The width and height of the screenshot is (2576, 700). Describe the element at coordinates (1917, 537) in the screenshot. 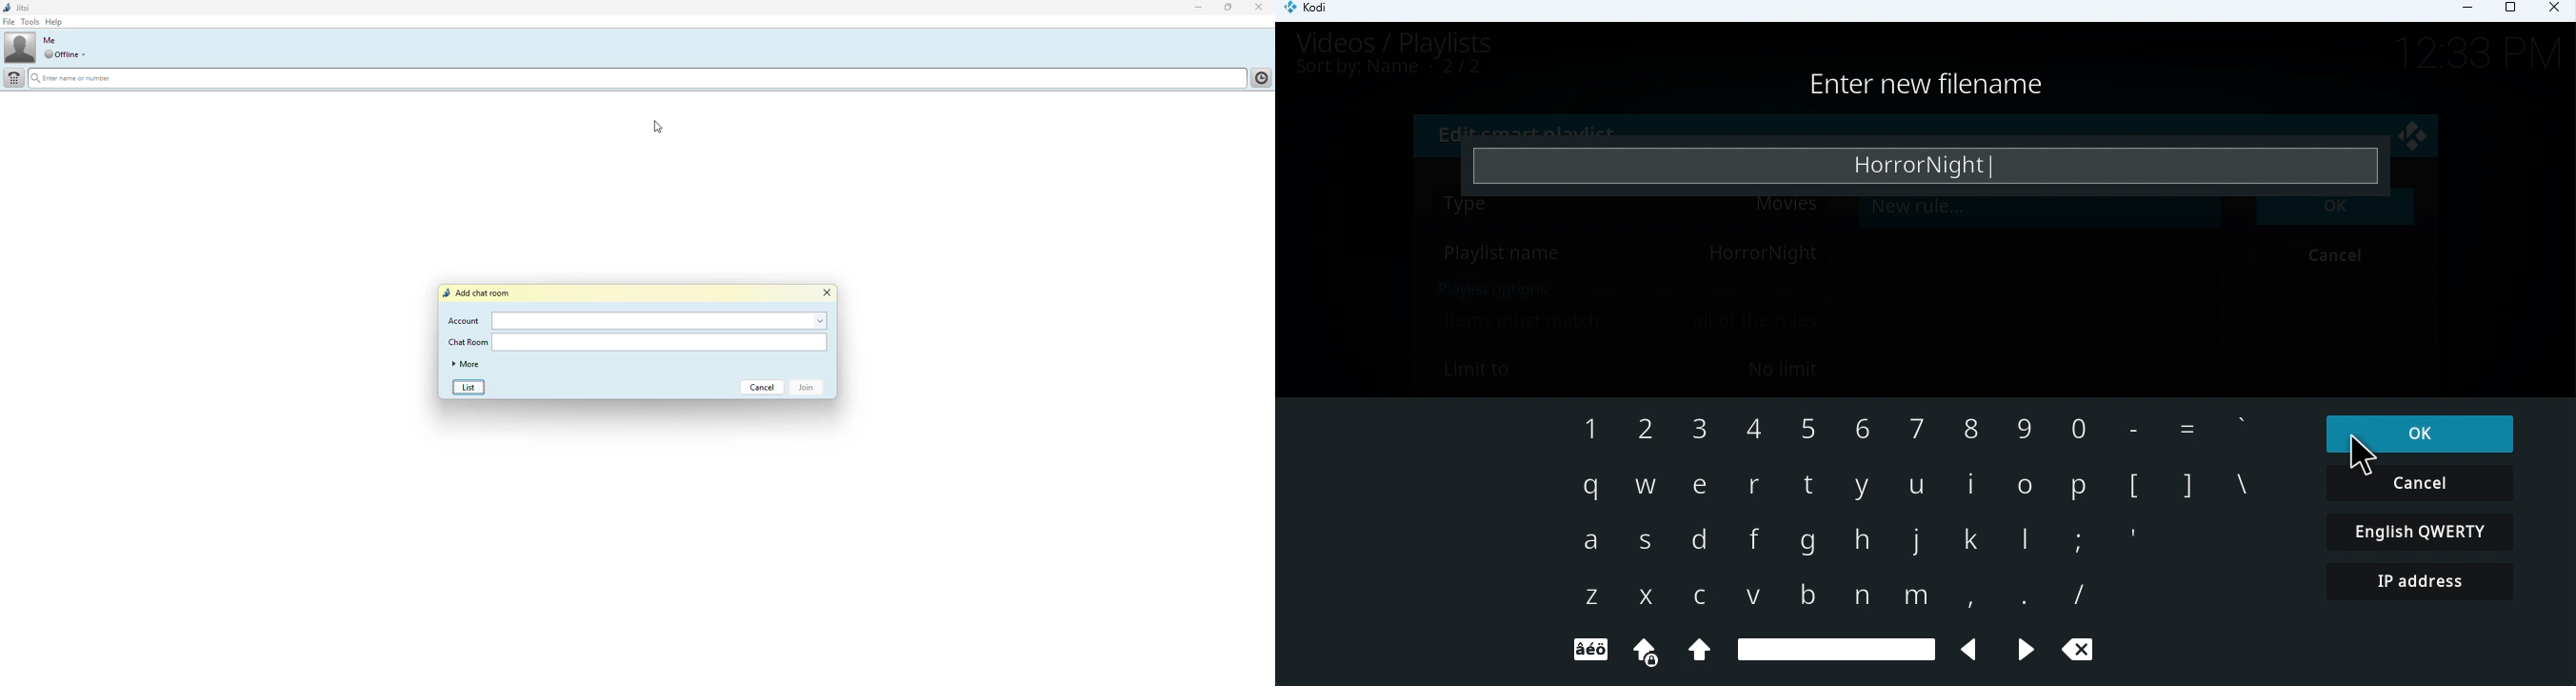

I see `Keyboard` at that location.